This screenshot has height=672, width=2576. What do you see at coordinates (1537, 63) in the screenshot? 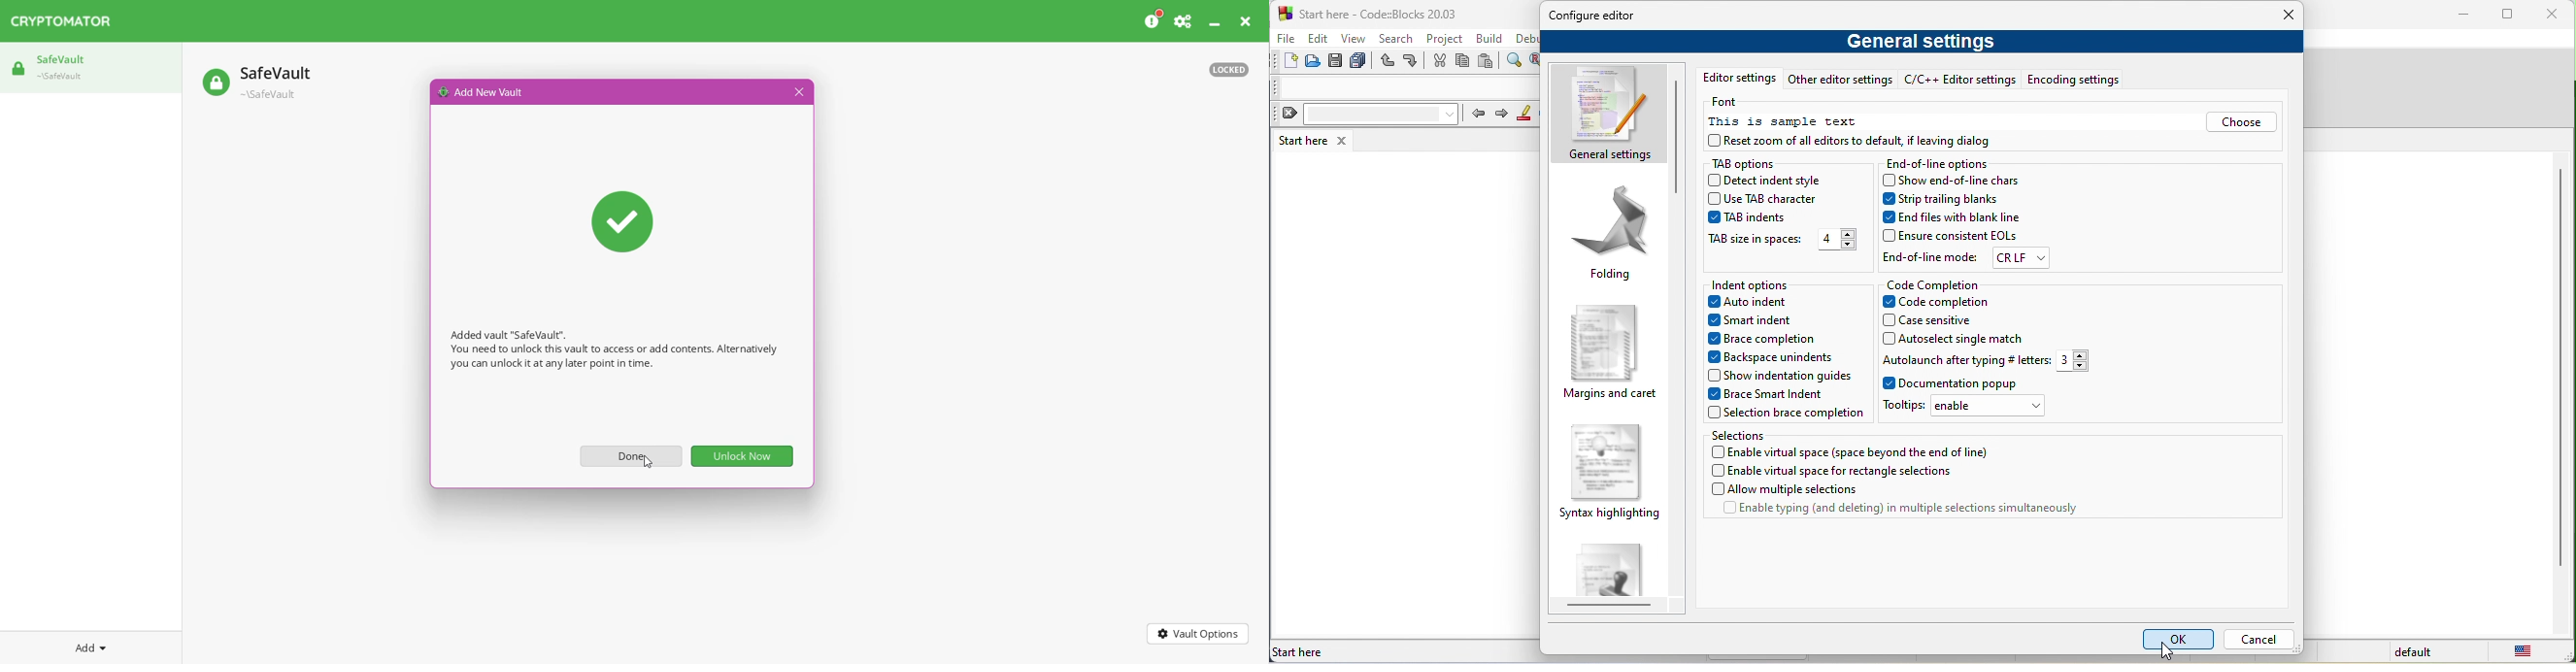
I see `replace` at bounding box center [1537, 63].